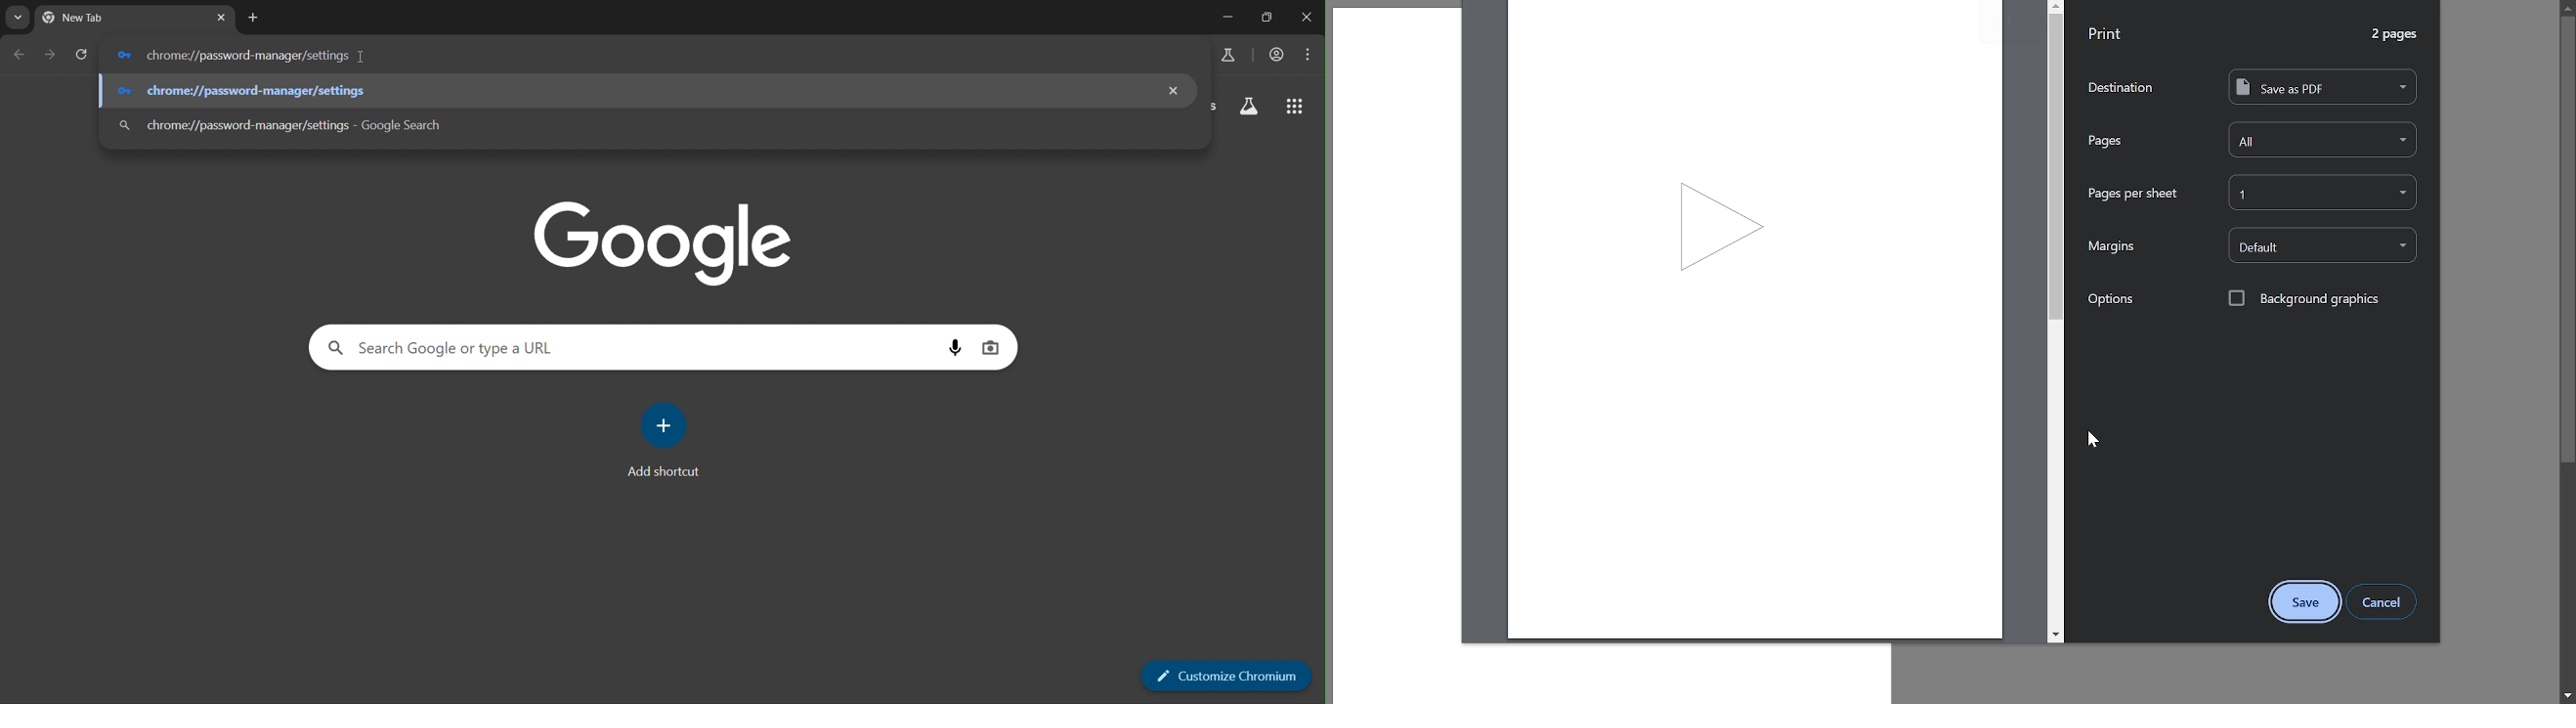  What do you see at coordinates (1250, 108) in the screenshot?
I see `search labs` at bounding box center [1250, 108].